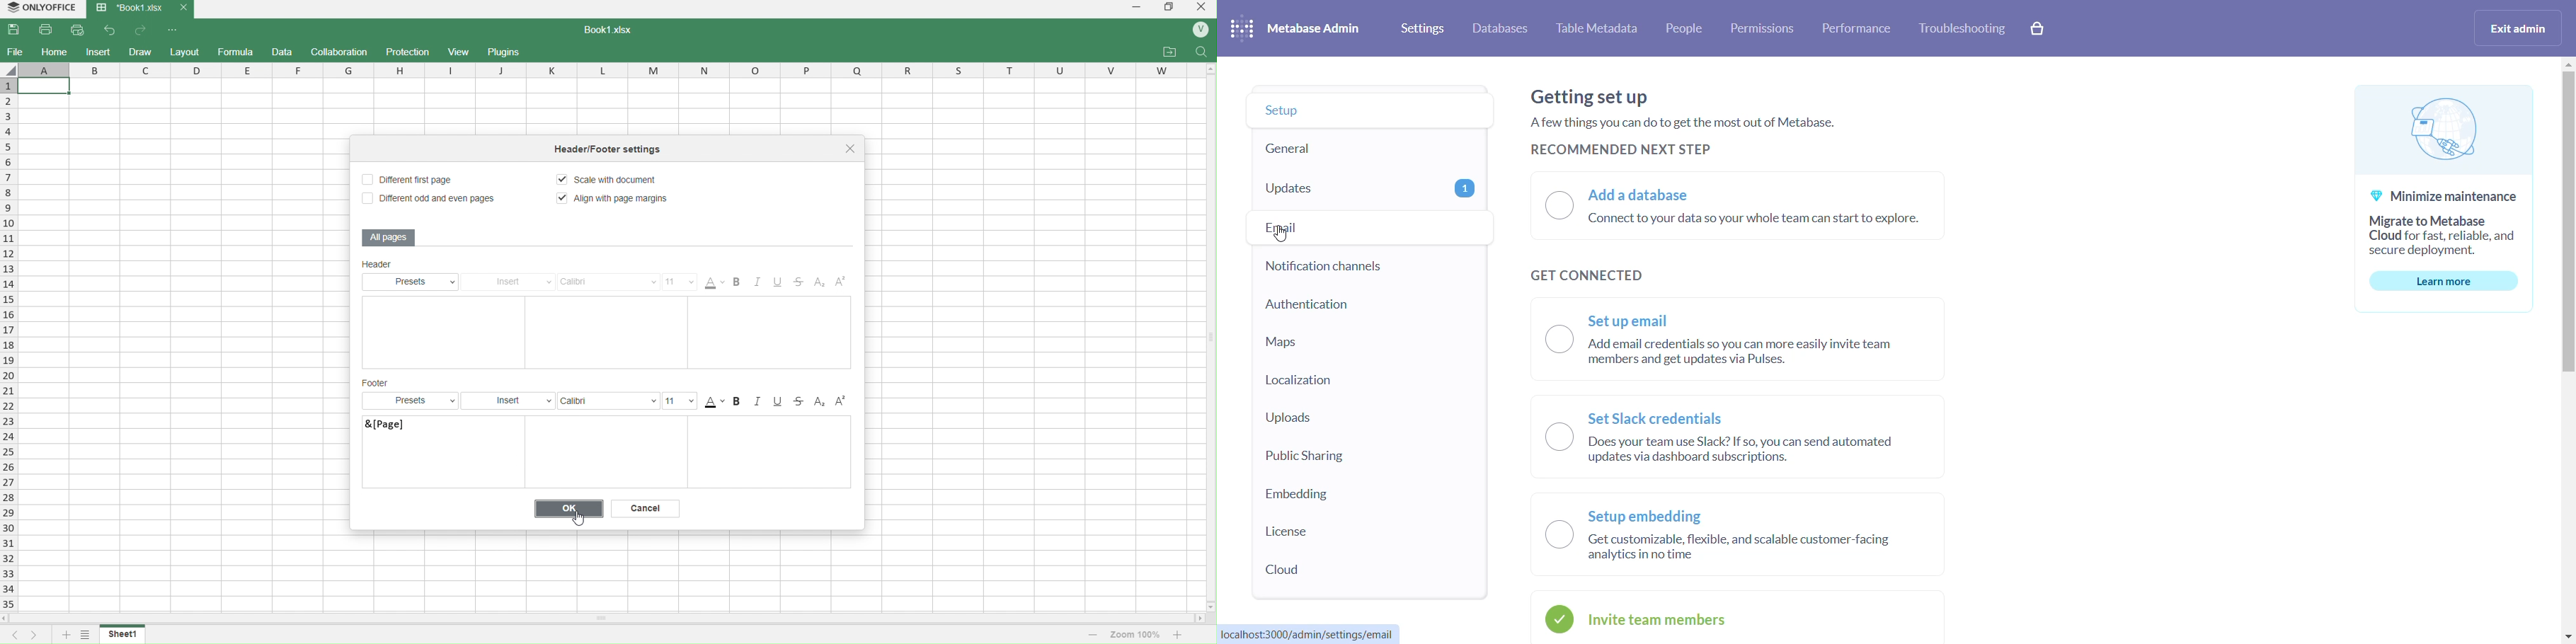  What do you see at coordinates (607, 332) in the screenshot?
I see `Text Boxes` at bounding box center [607, 332].